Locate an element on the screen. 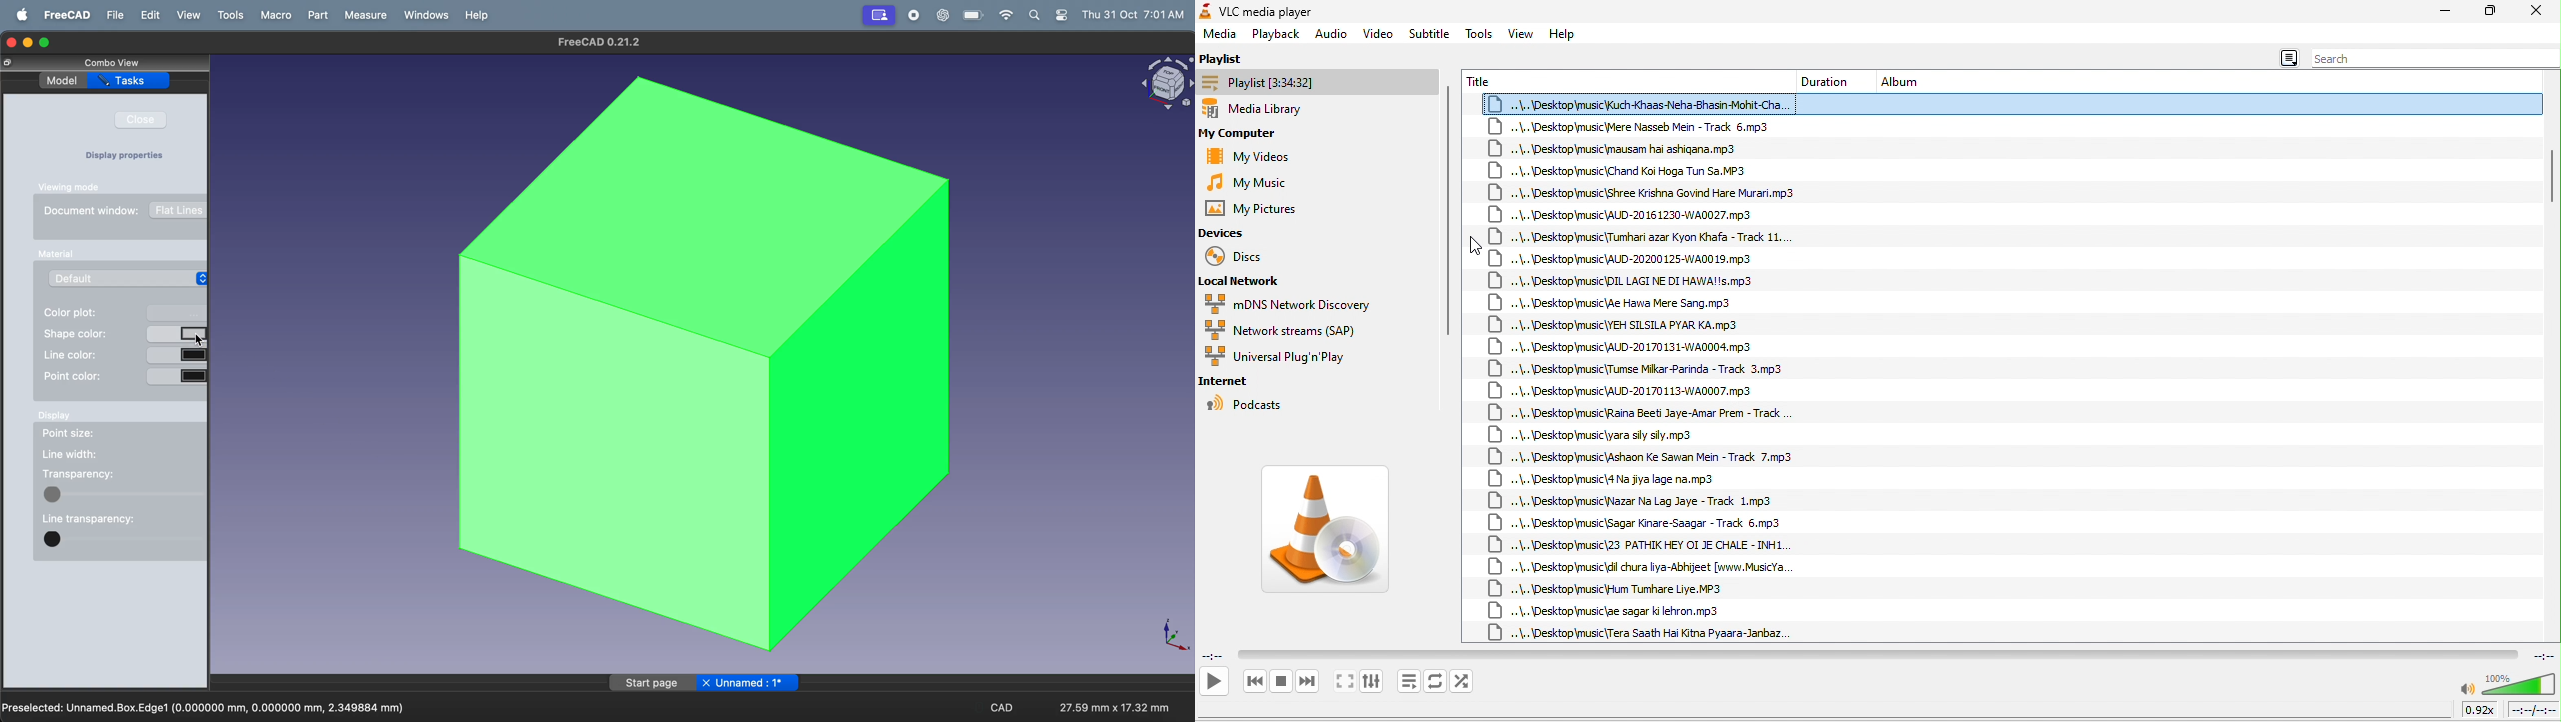 The image size is (2576, 728). my music is located at coordinates (1250, 184).